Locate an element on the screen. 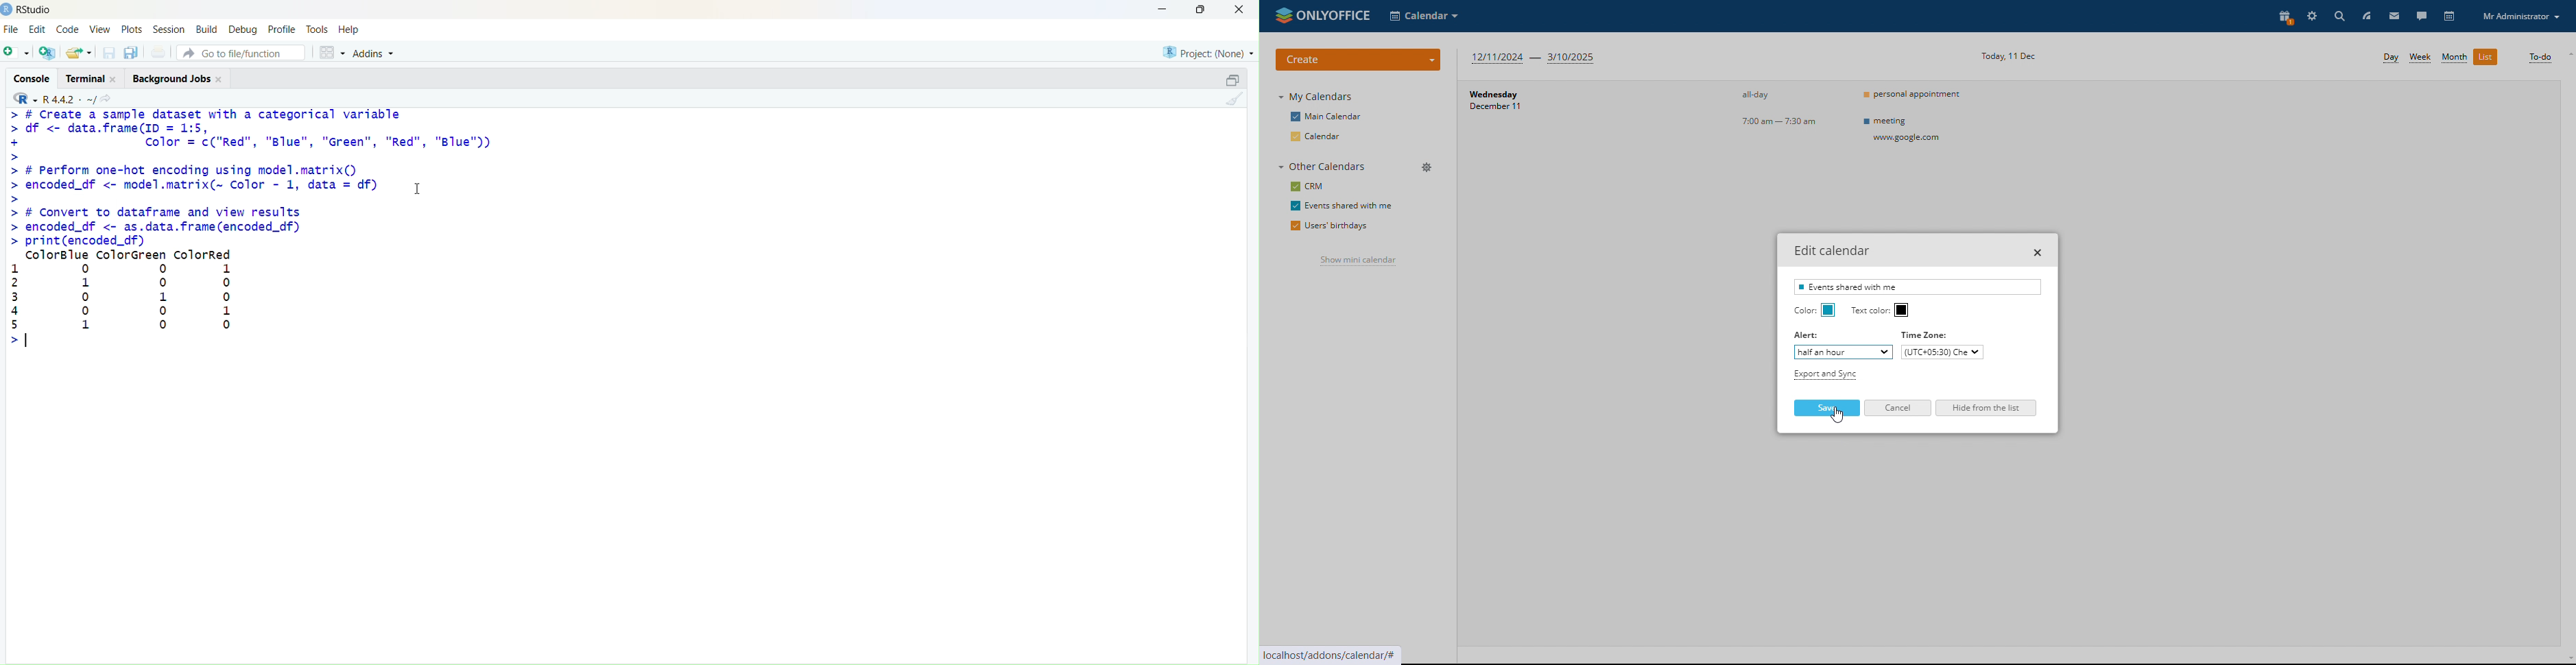  session is located at coordinates (170, 30).